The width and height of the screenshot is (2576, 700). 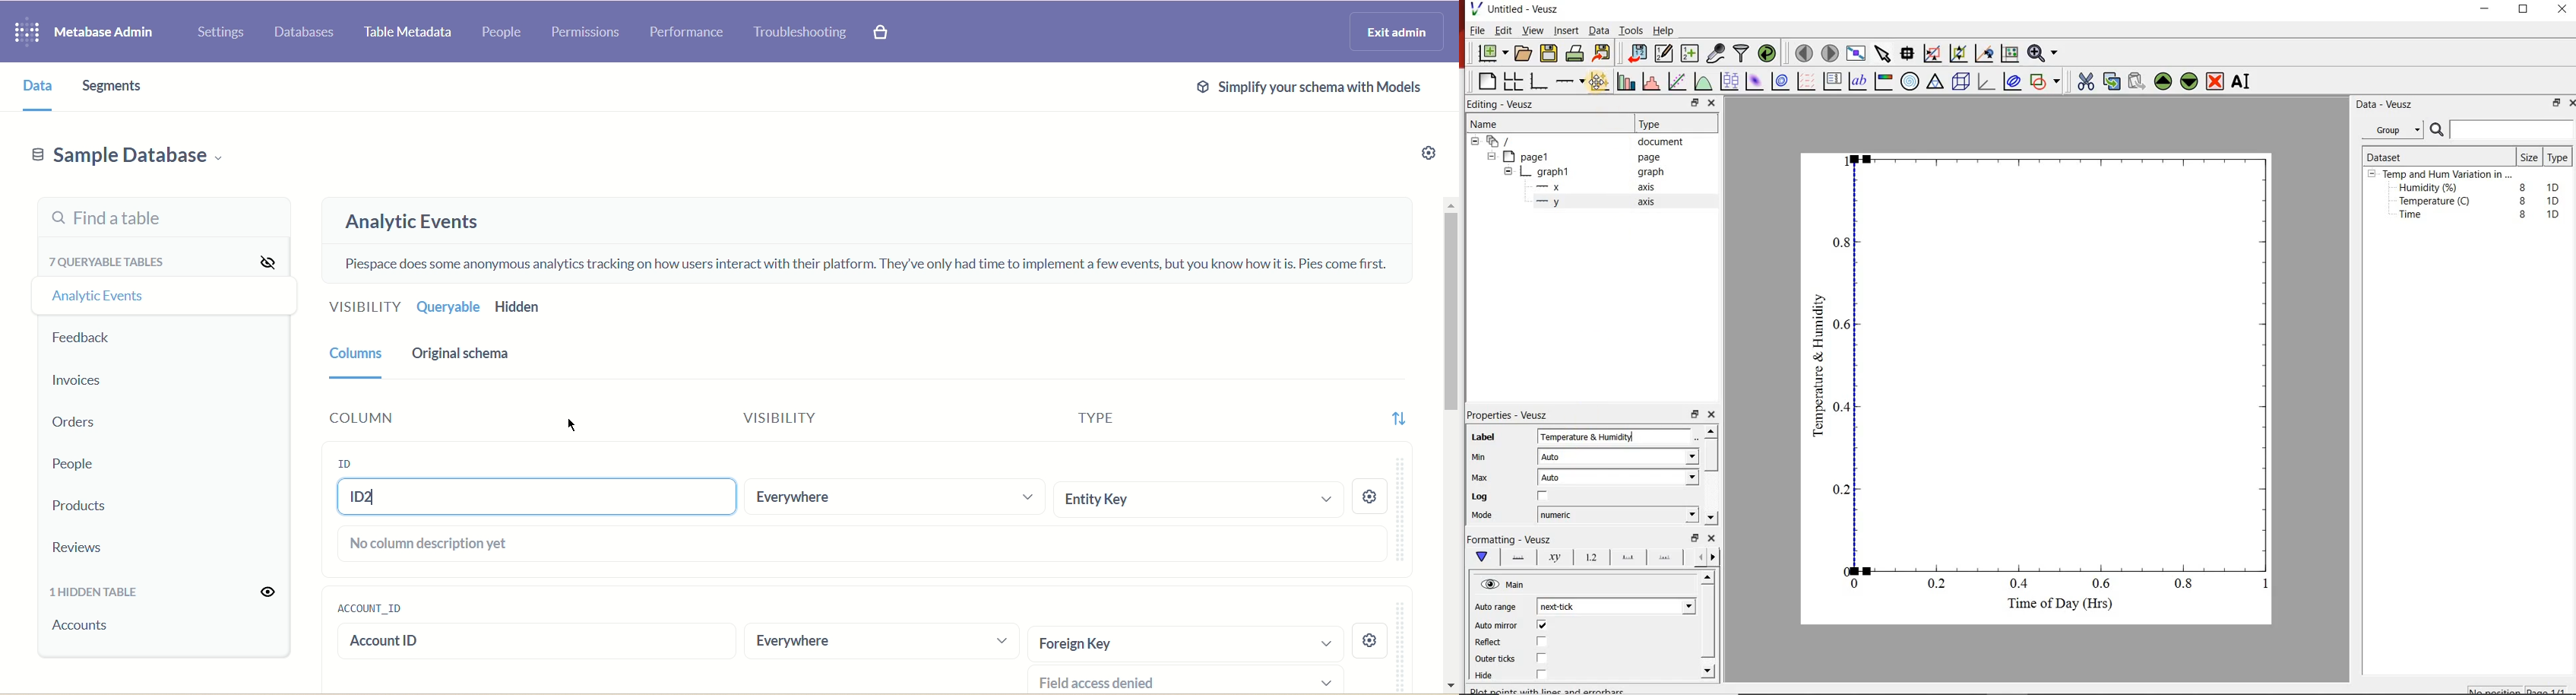 What do you see at coordinates (1524, 54) in the screenshot?
I see `open a document` at bounding box center [1524, 54].